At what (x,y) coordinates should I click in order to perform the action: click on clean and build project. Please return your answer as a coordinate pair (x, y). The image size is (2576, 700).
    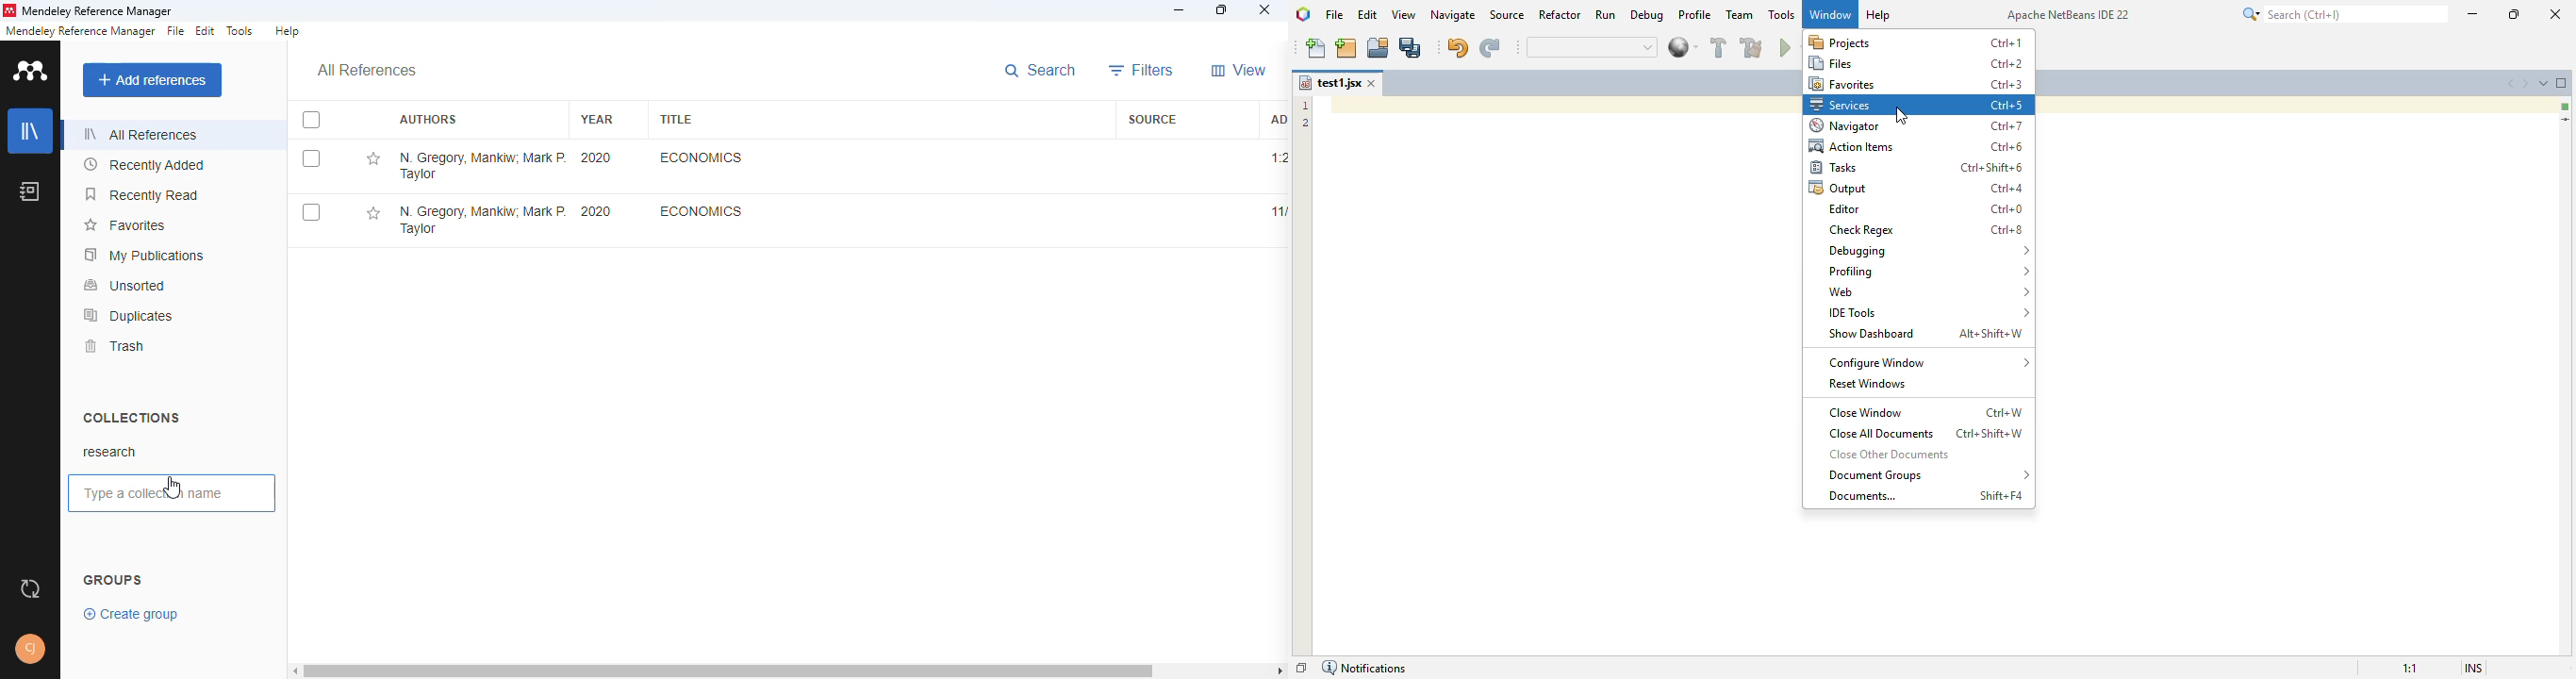
    Looking at the image, I should click on (1752, 47).